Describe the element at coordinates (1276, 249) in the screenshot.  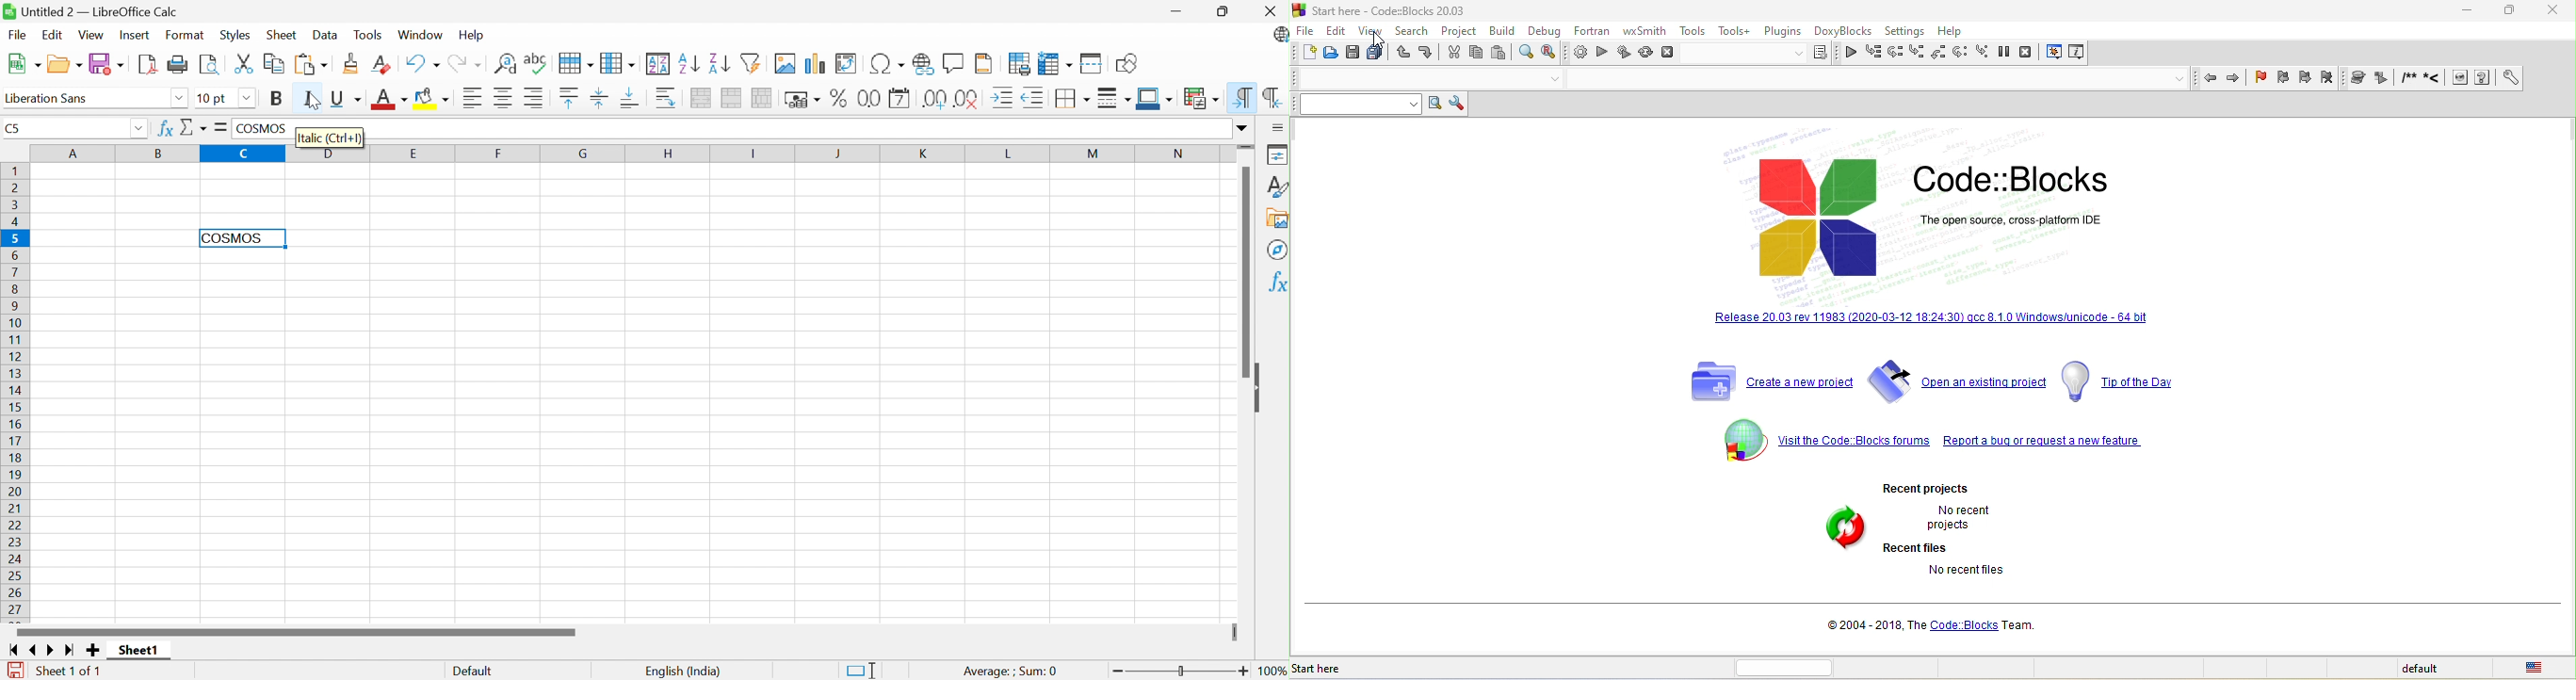
I see `Navigator` at that location.